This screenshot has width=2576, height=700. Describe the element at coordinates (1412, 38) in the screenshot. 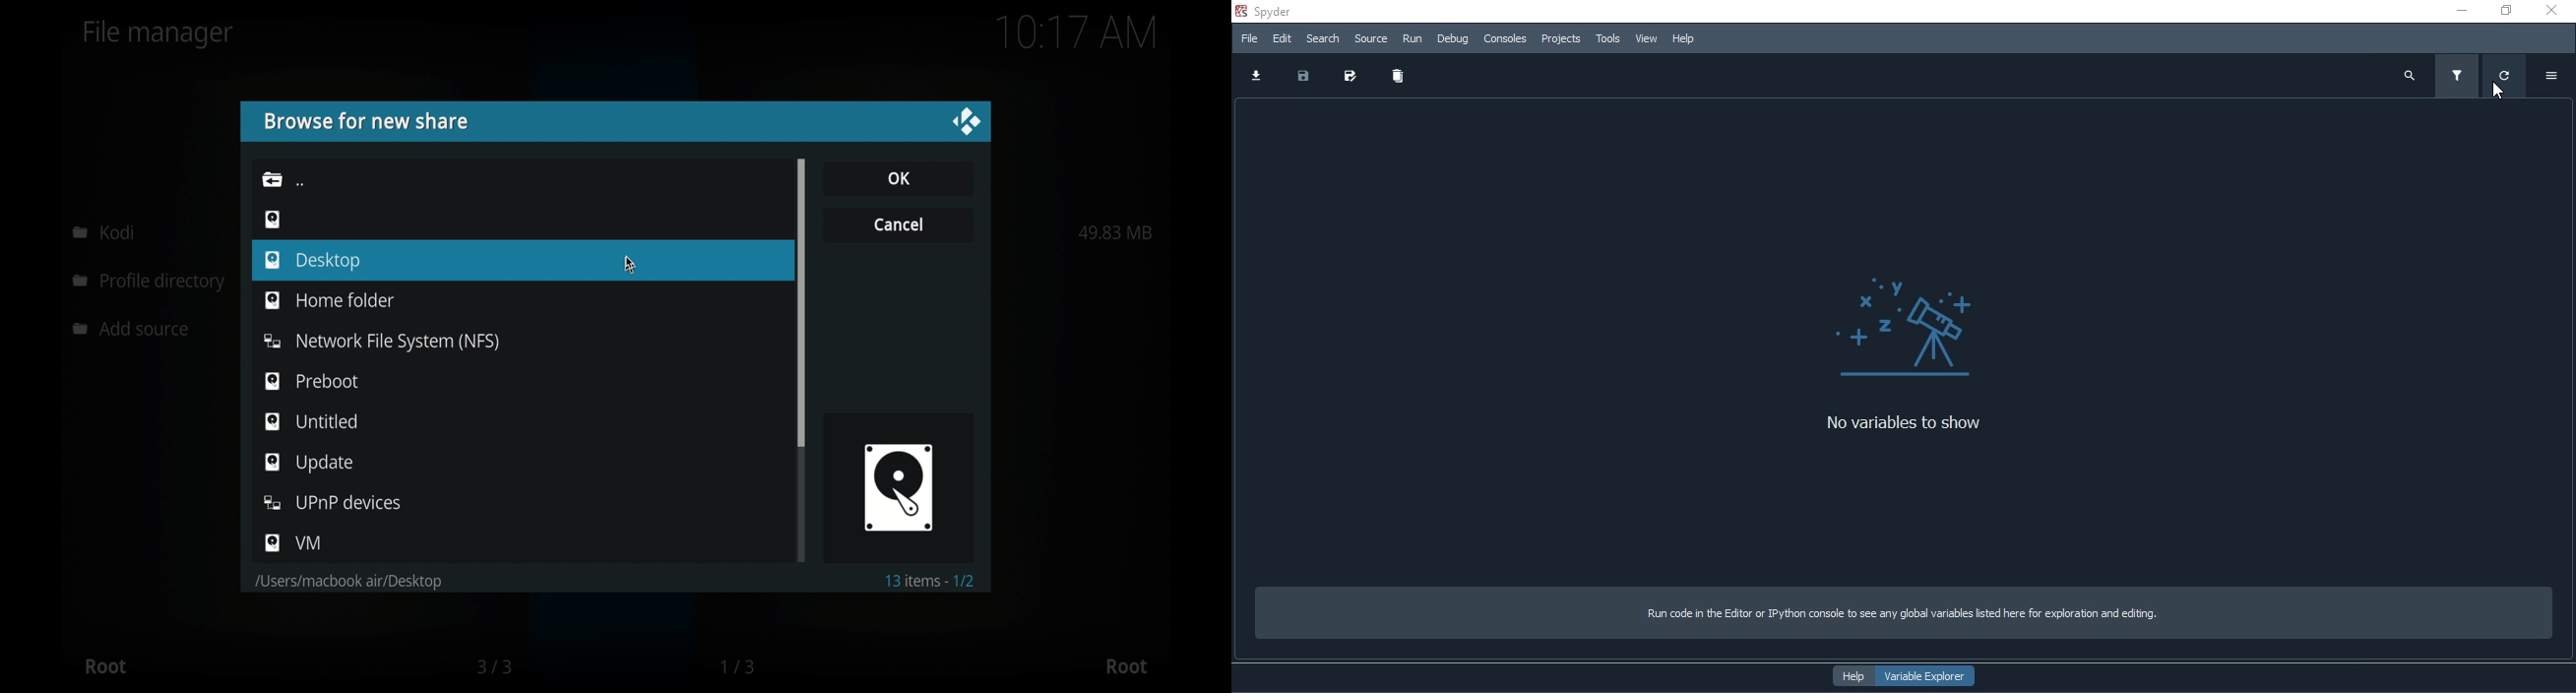

I see `Run` at that location.